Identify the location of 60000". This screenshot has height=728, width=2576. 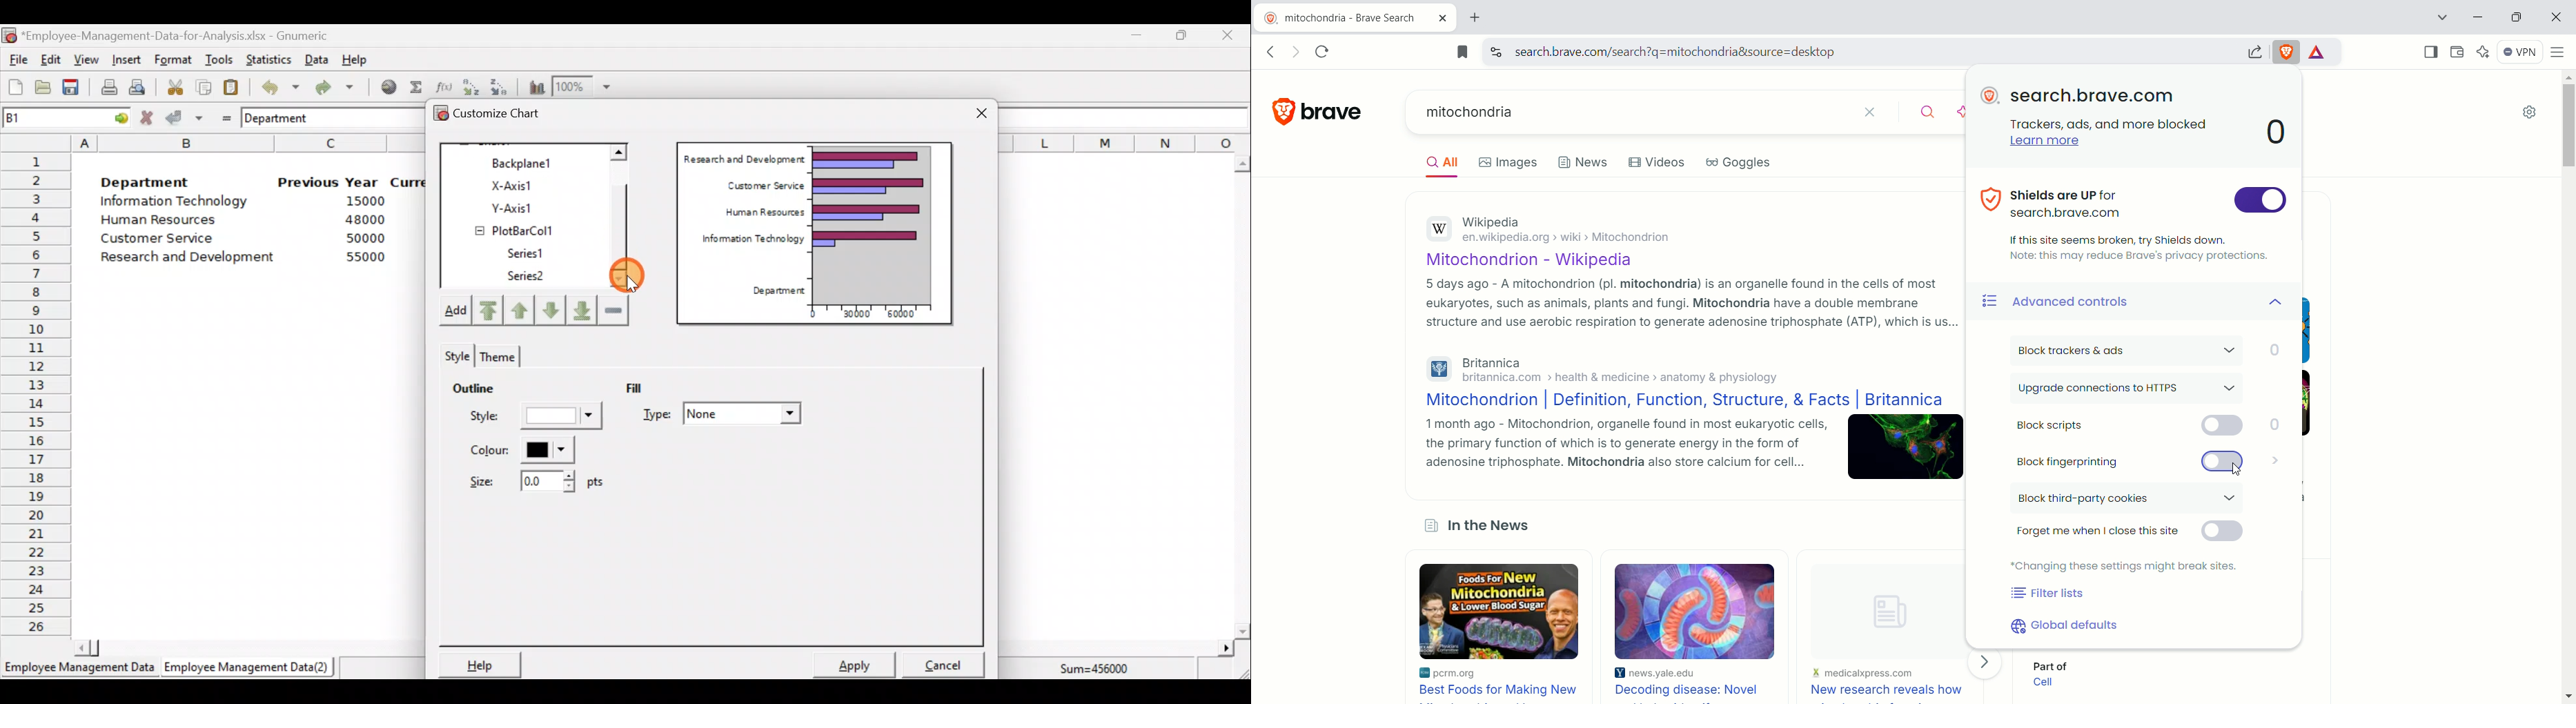
(909, 315).